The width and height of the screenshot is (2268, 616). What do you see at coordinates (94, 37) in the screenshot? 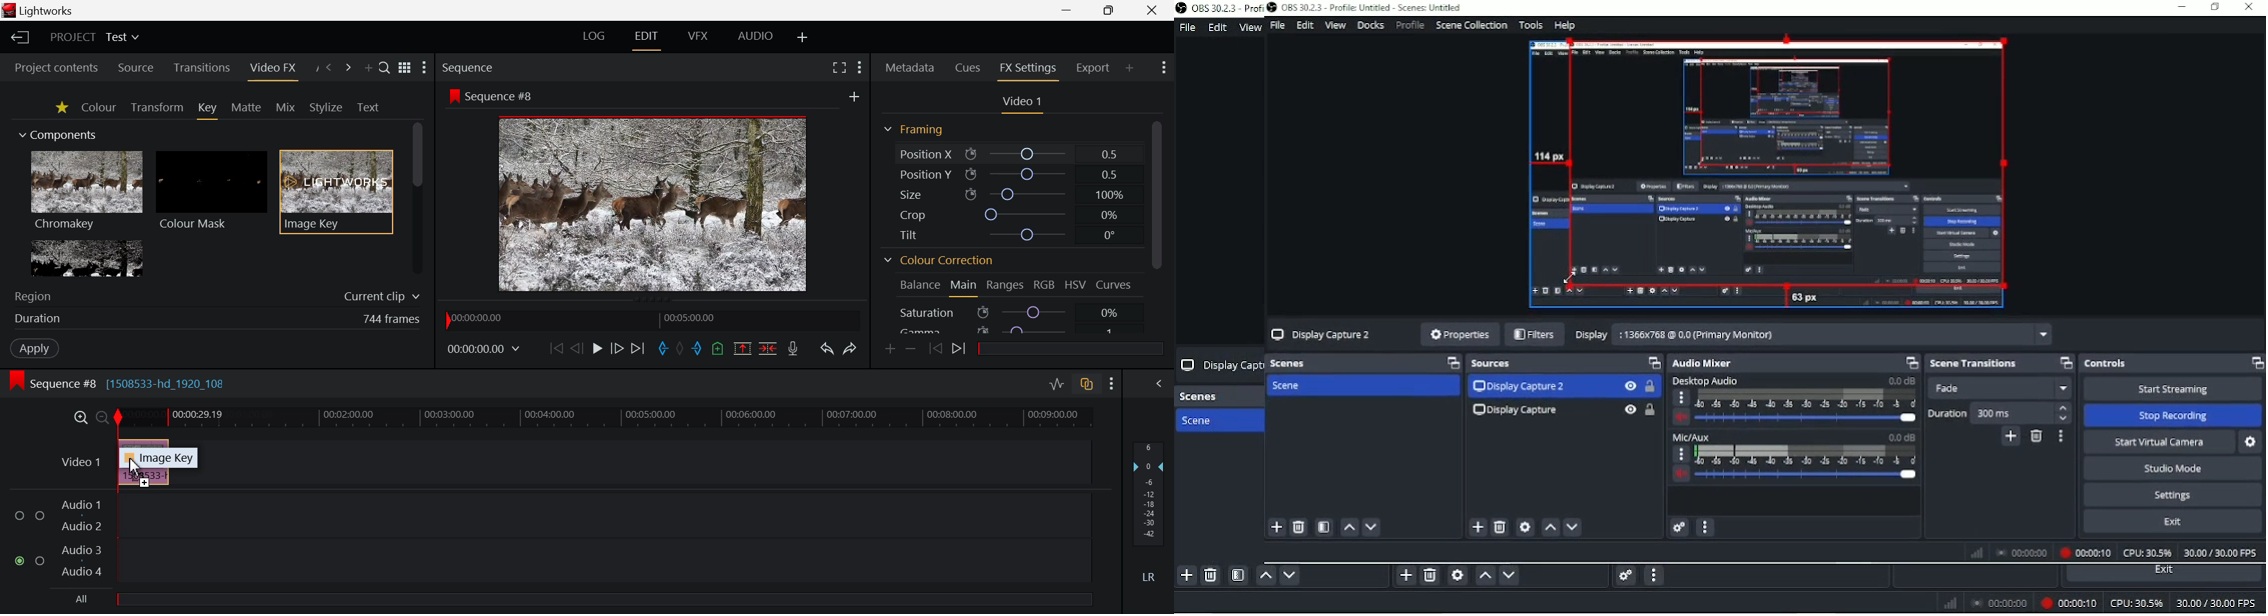
I see `Project Title` at bounding box center [94, 37].